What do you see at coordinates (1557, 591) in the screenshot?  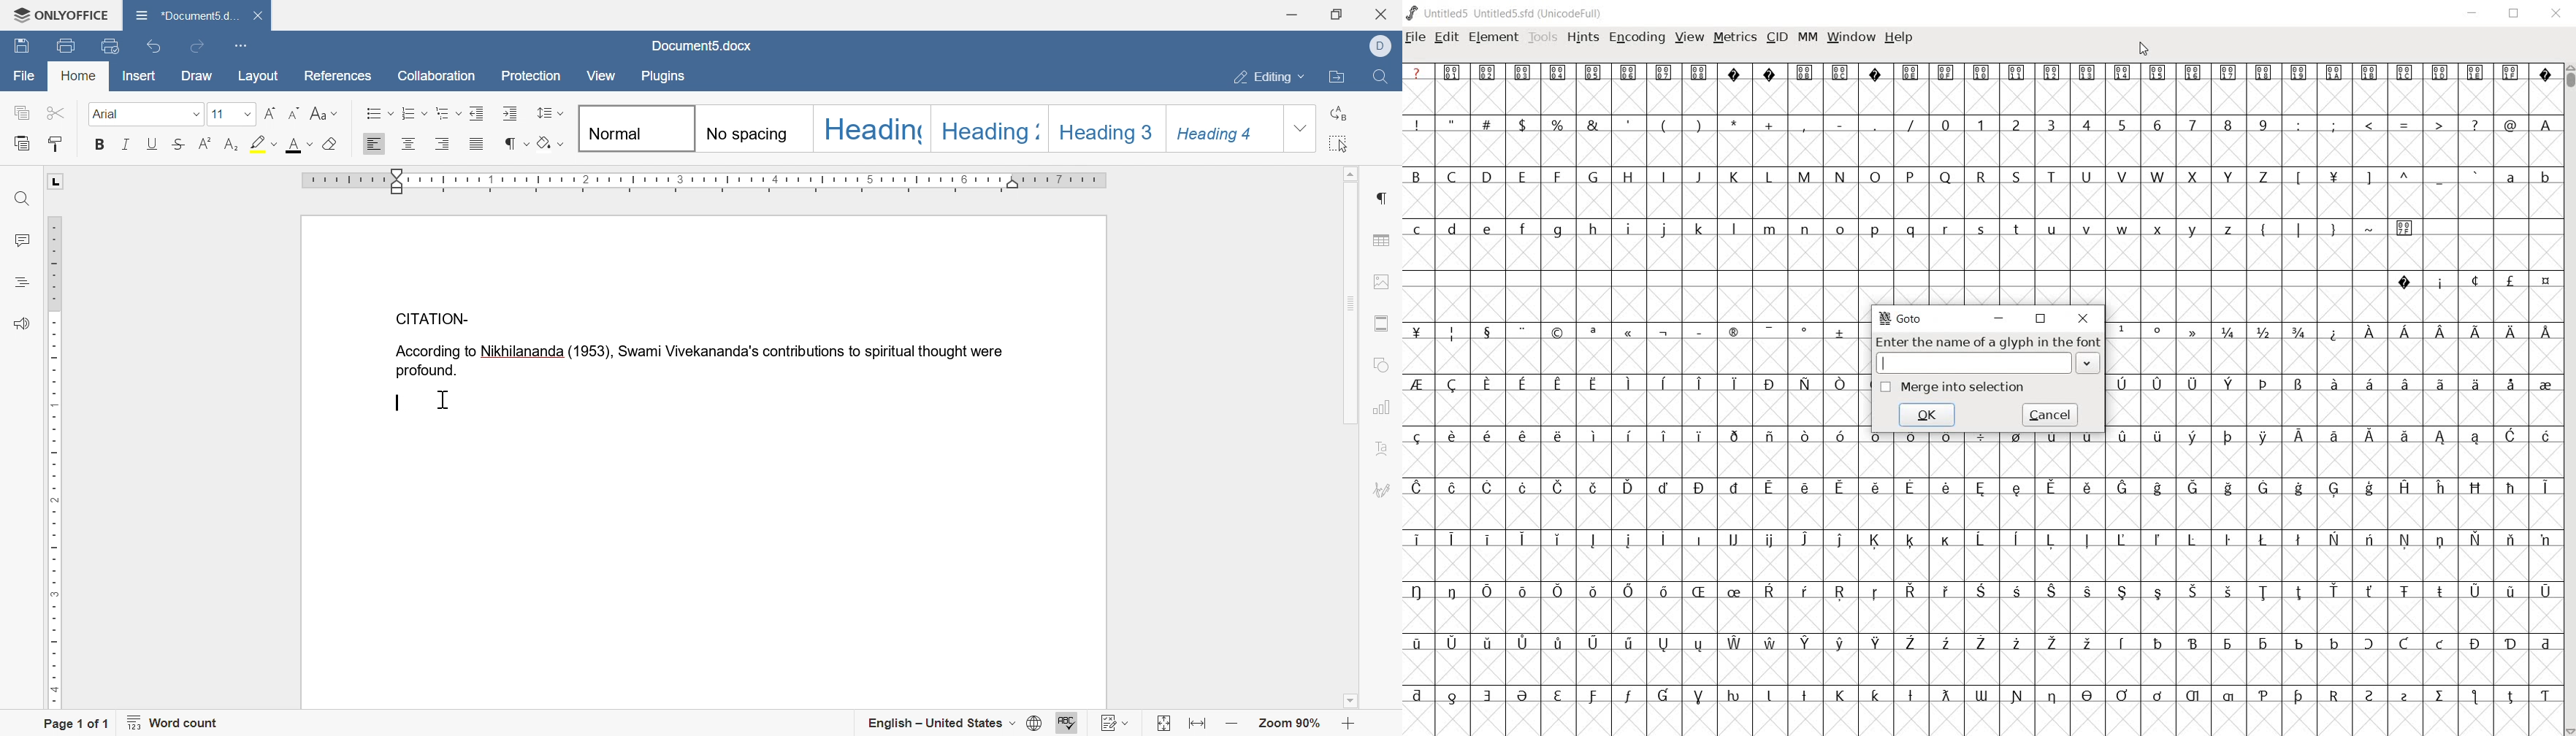 I see `Symbol` at bounding box center [1557, 591].